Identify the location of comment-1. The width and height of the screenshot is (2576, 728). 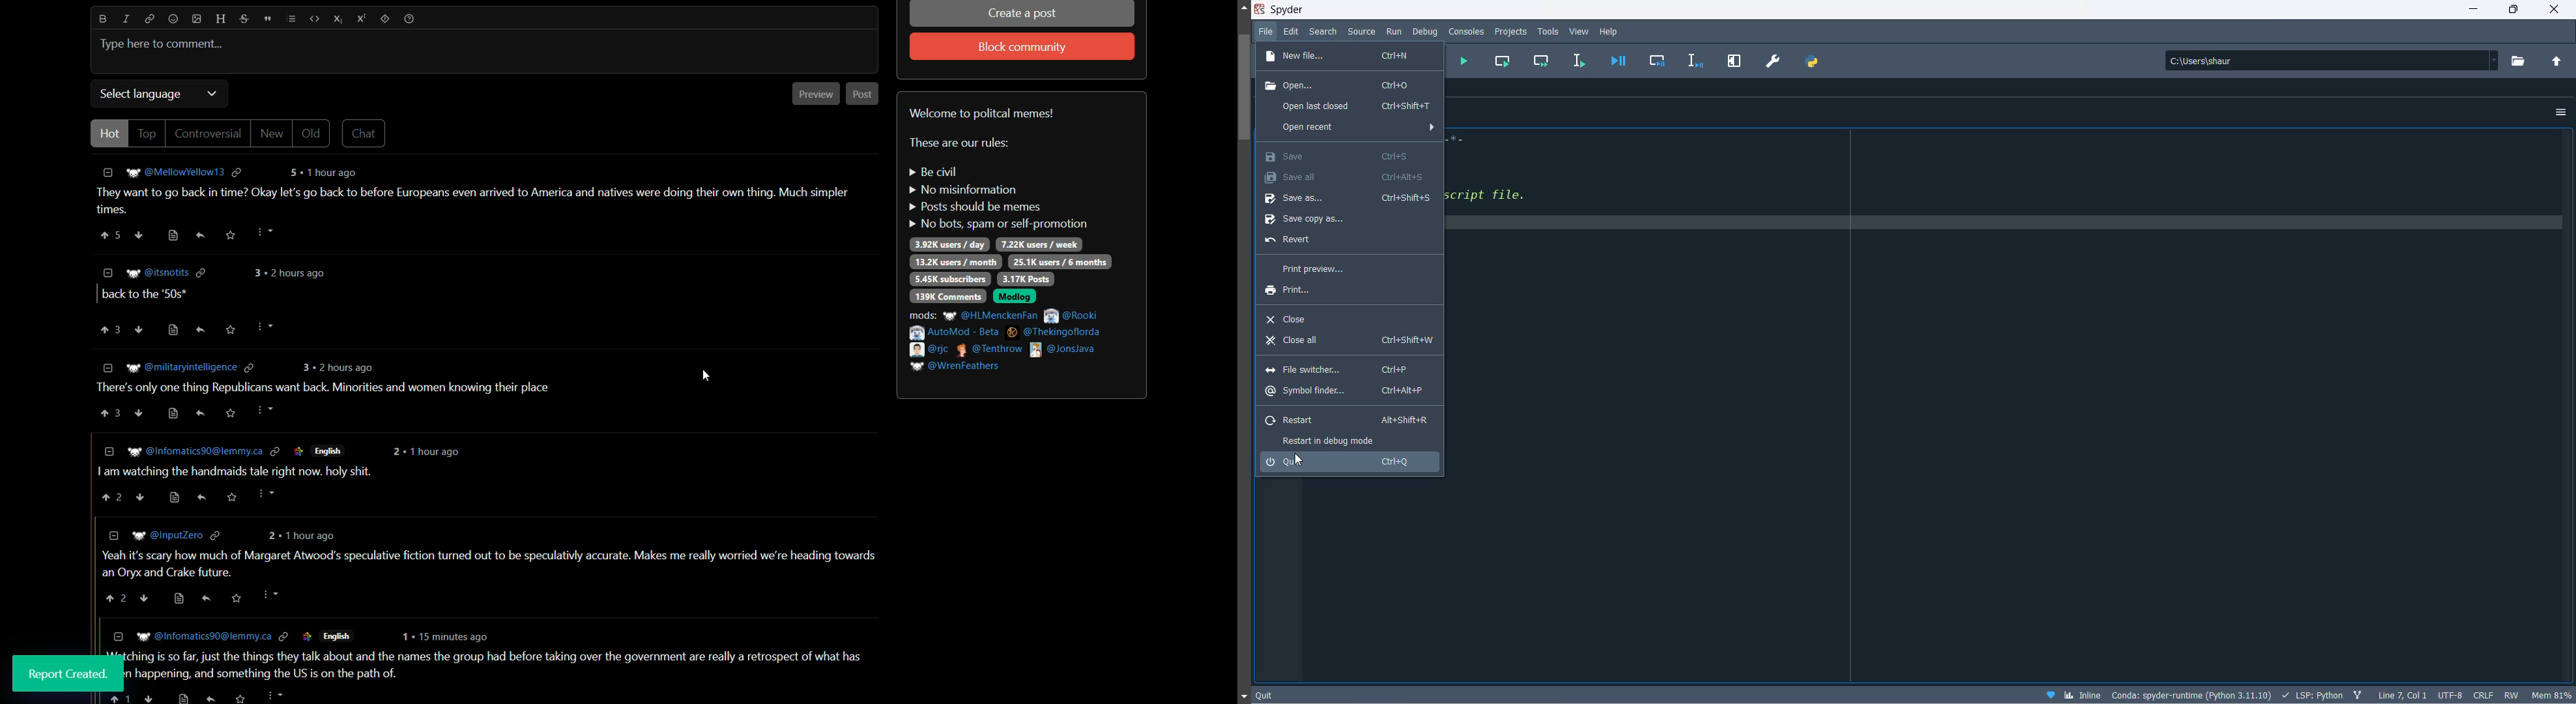
(479, 203).